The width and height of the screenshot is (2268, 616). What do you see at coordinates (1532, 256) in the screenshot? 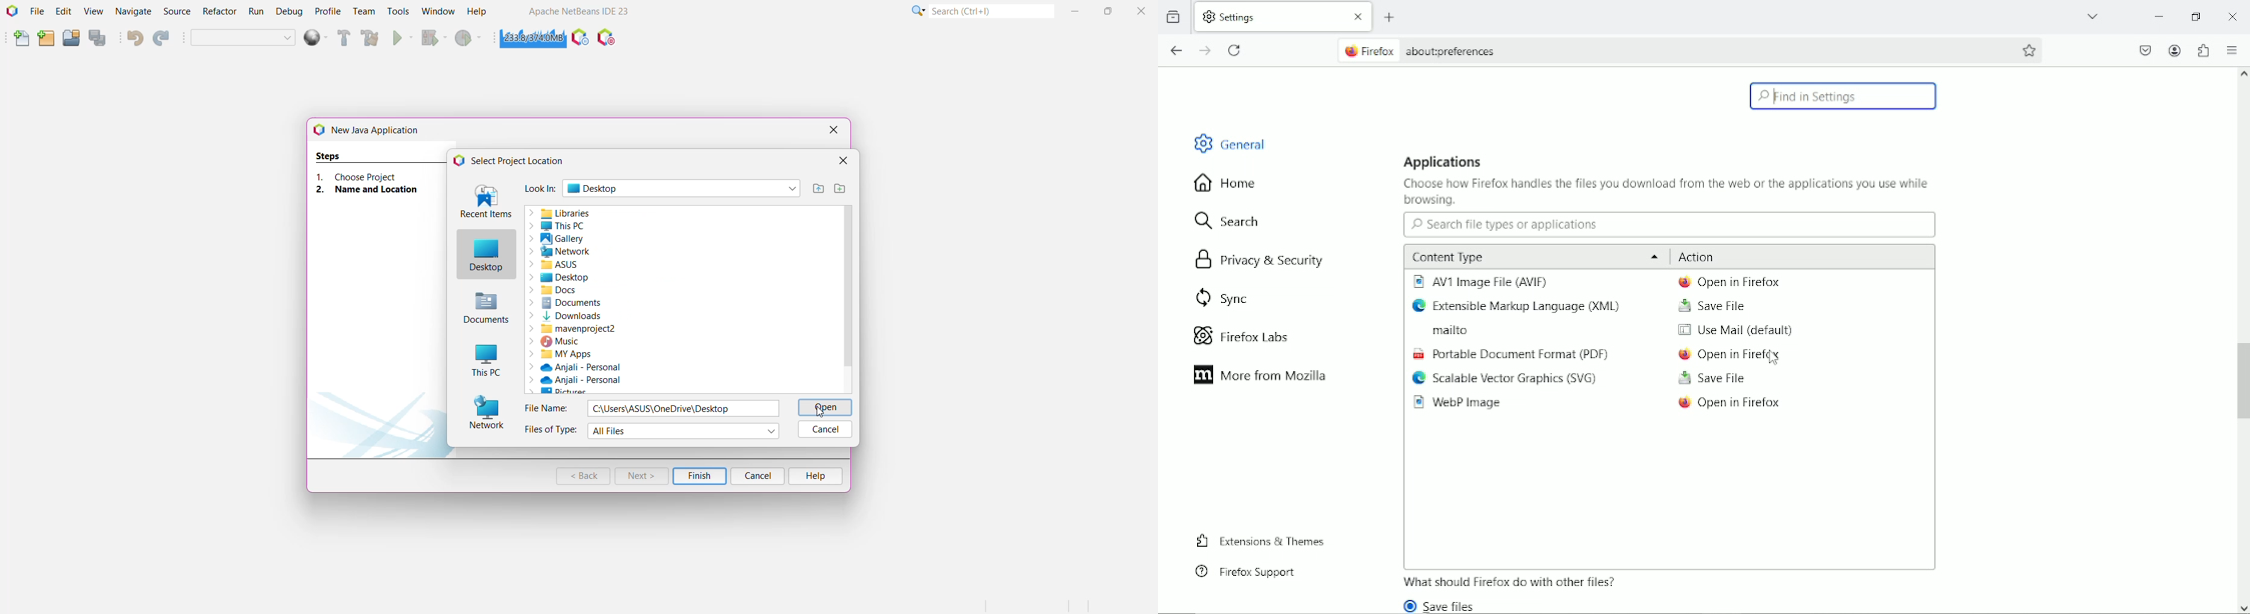
I see `Content type` at bounding box center [1532, 256].